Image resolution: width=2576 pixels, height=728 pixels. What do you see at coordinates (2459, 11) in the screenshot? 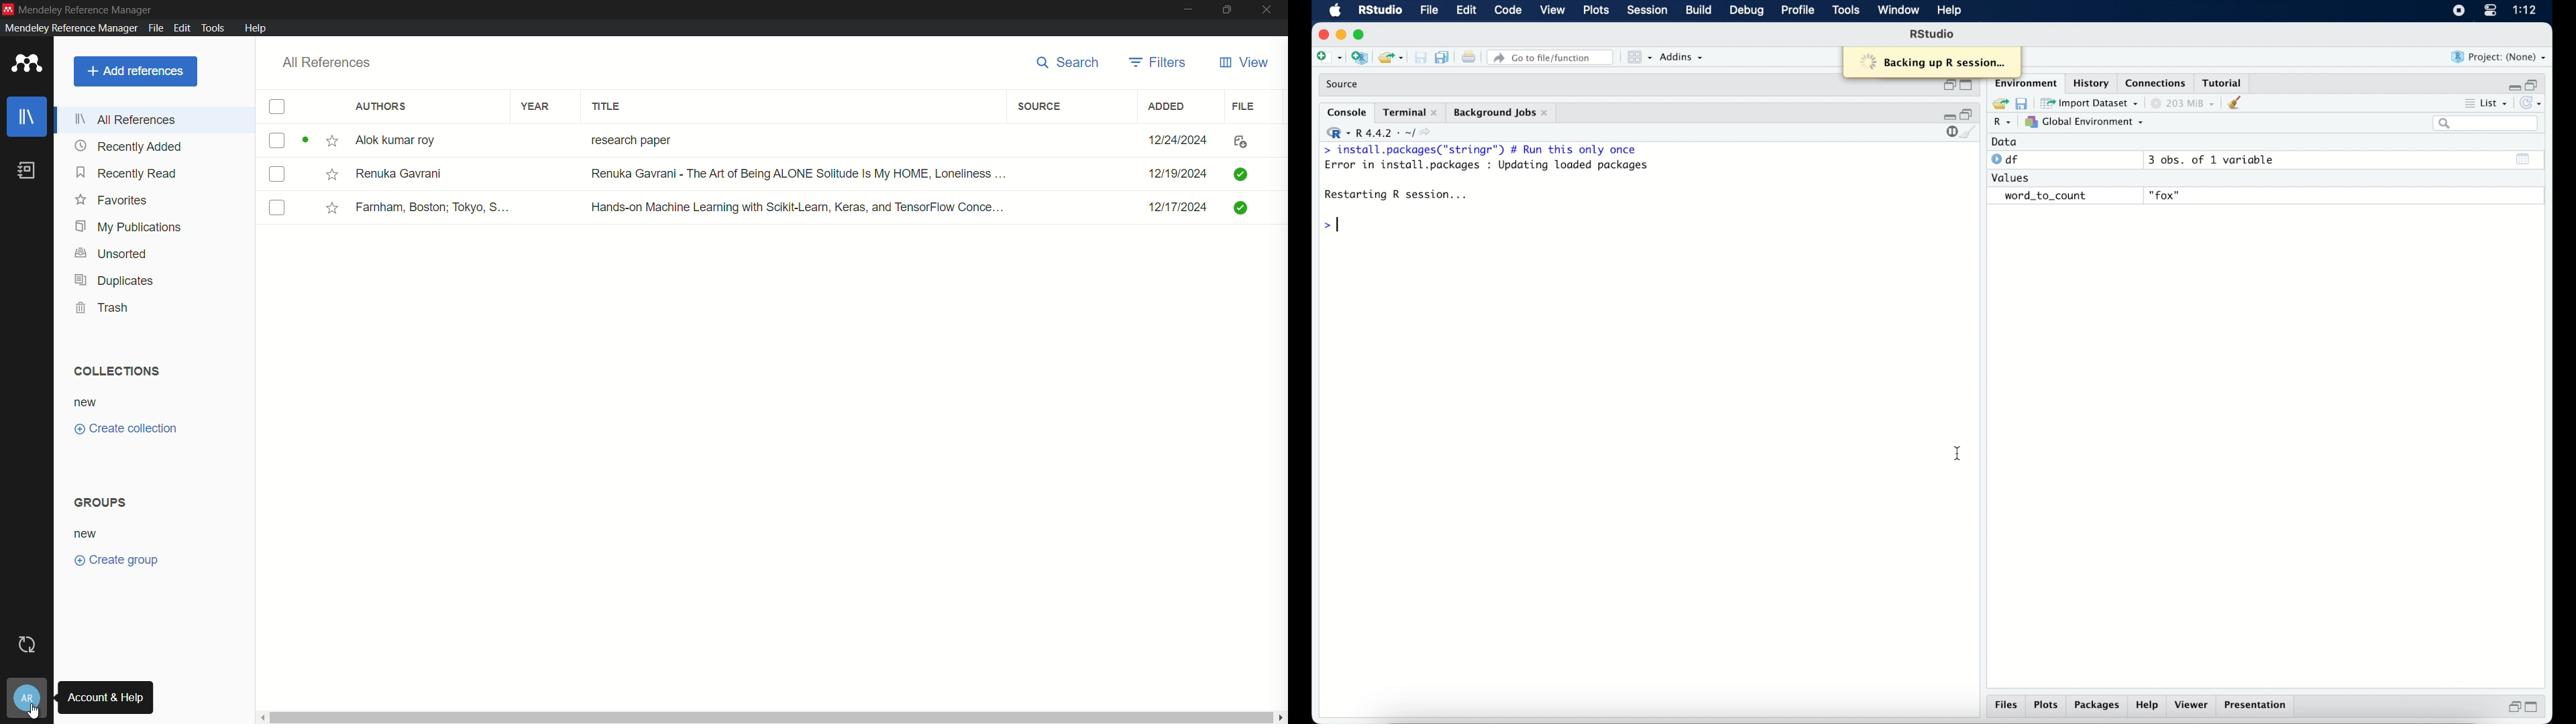
I see `screen recorder` at bounding box center [2459, 11].